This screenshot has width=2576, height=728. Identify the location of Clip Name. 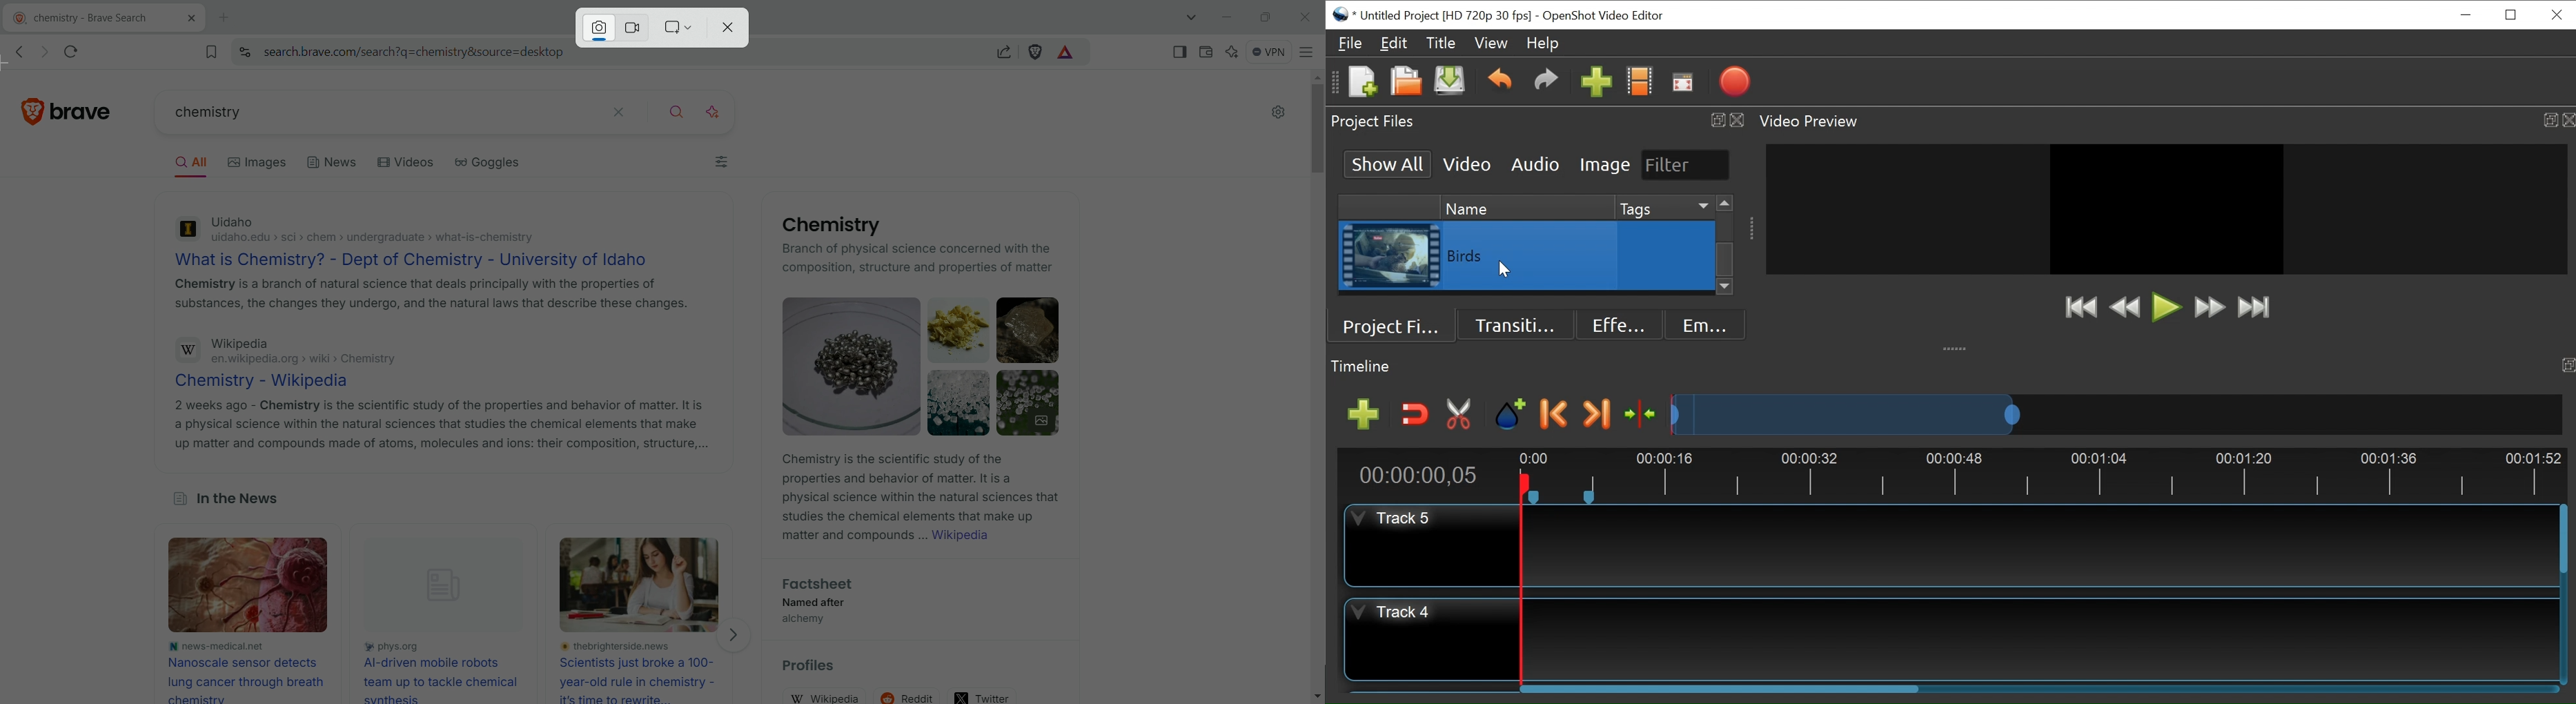
(1530, 256).